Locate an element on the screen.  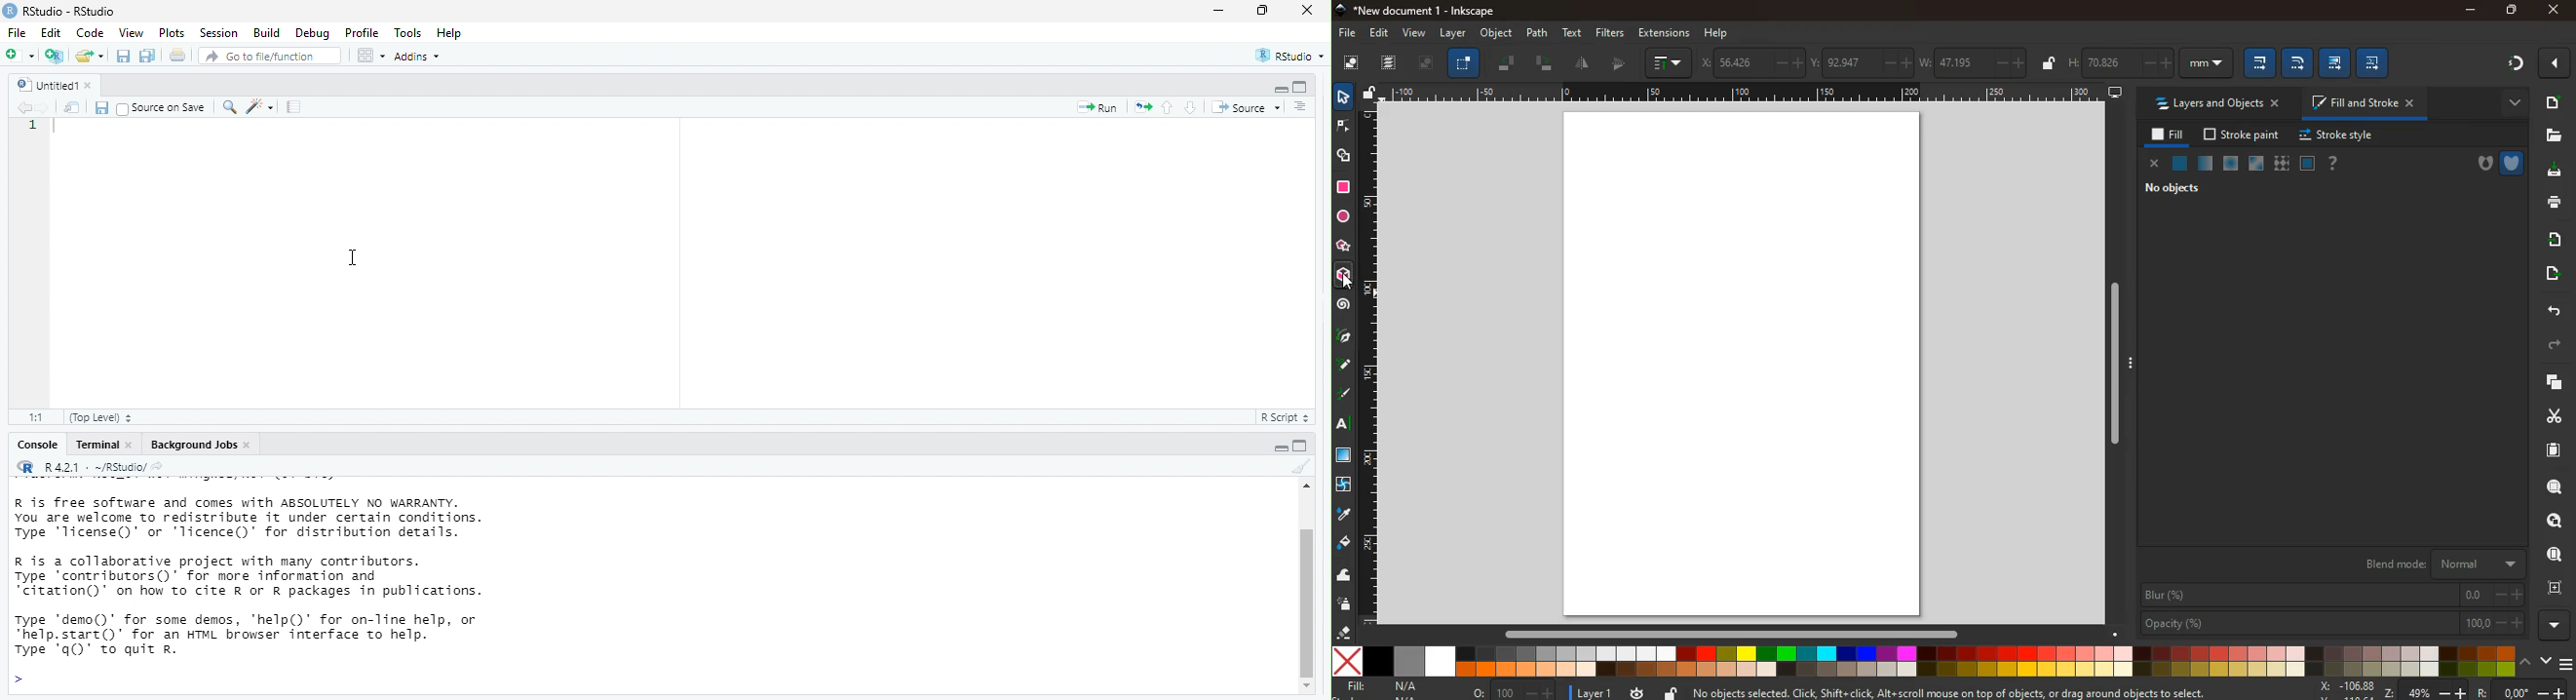
R Script is located at coordinates (1284, 418).